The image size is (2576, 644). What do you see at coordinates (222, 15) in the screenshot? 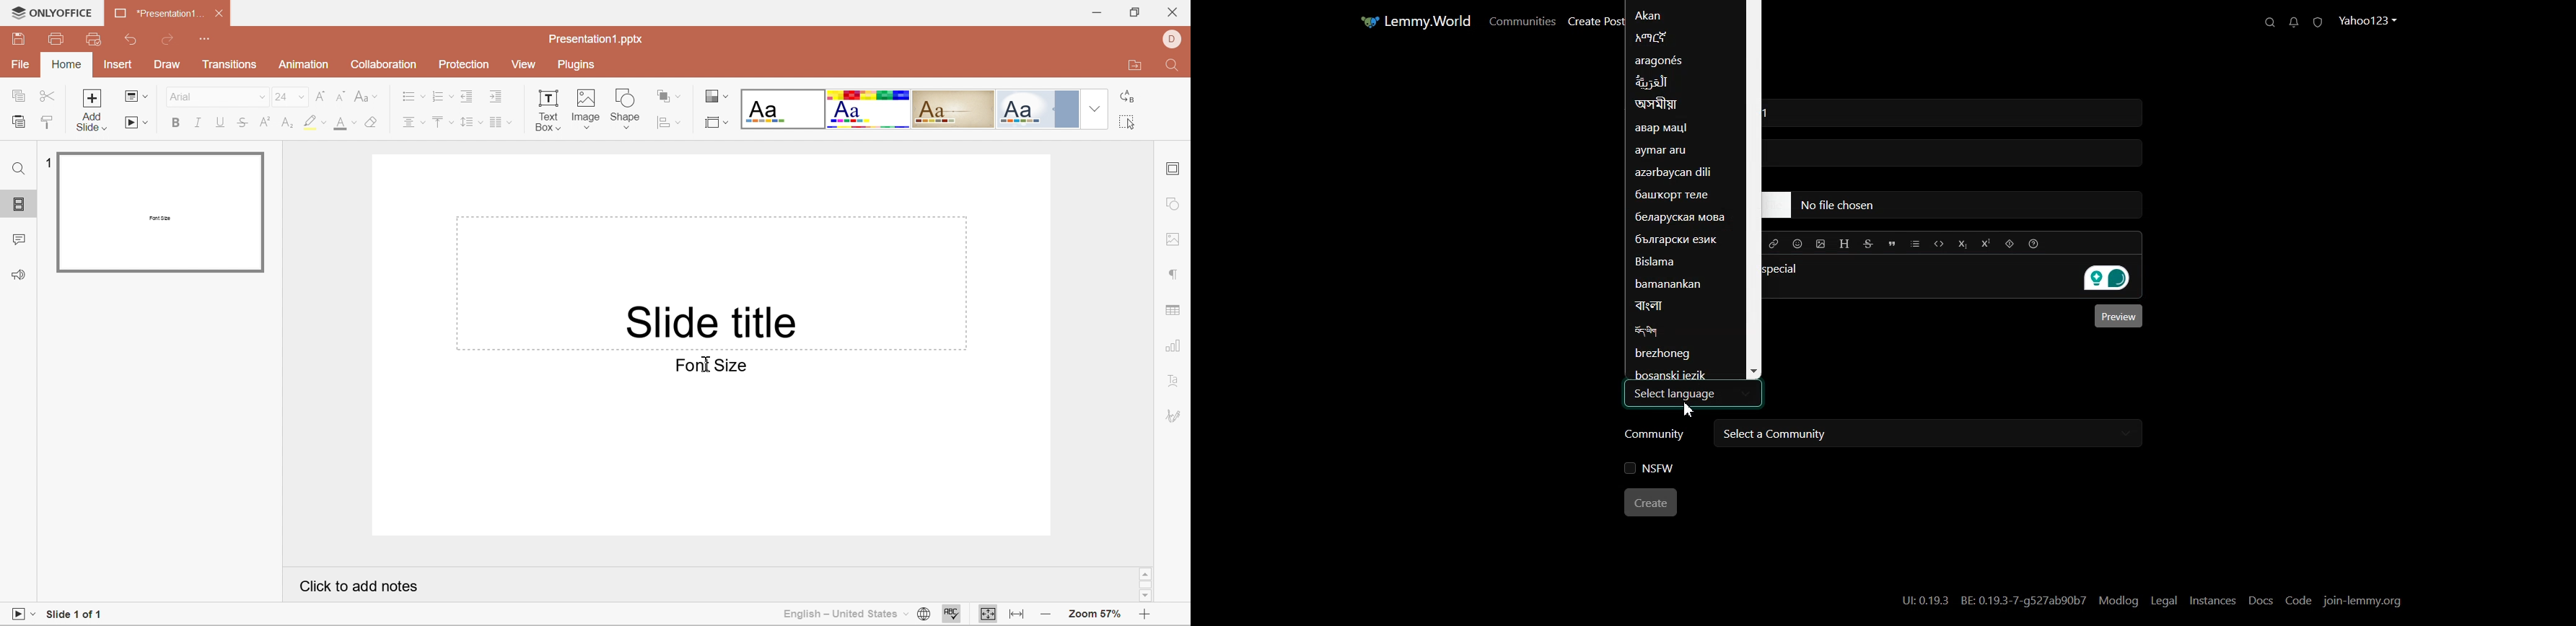
I see `Close` at bounding box center [222, 15].